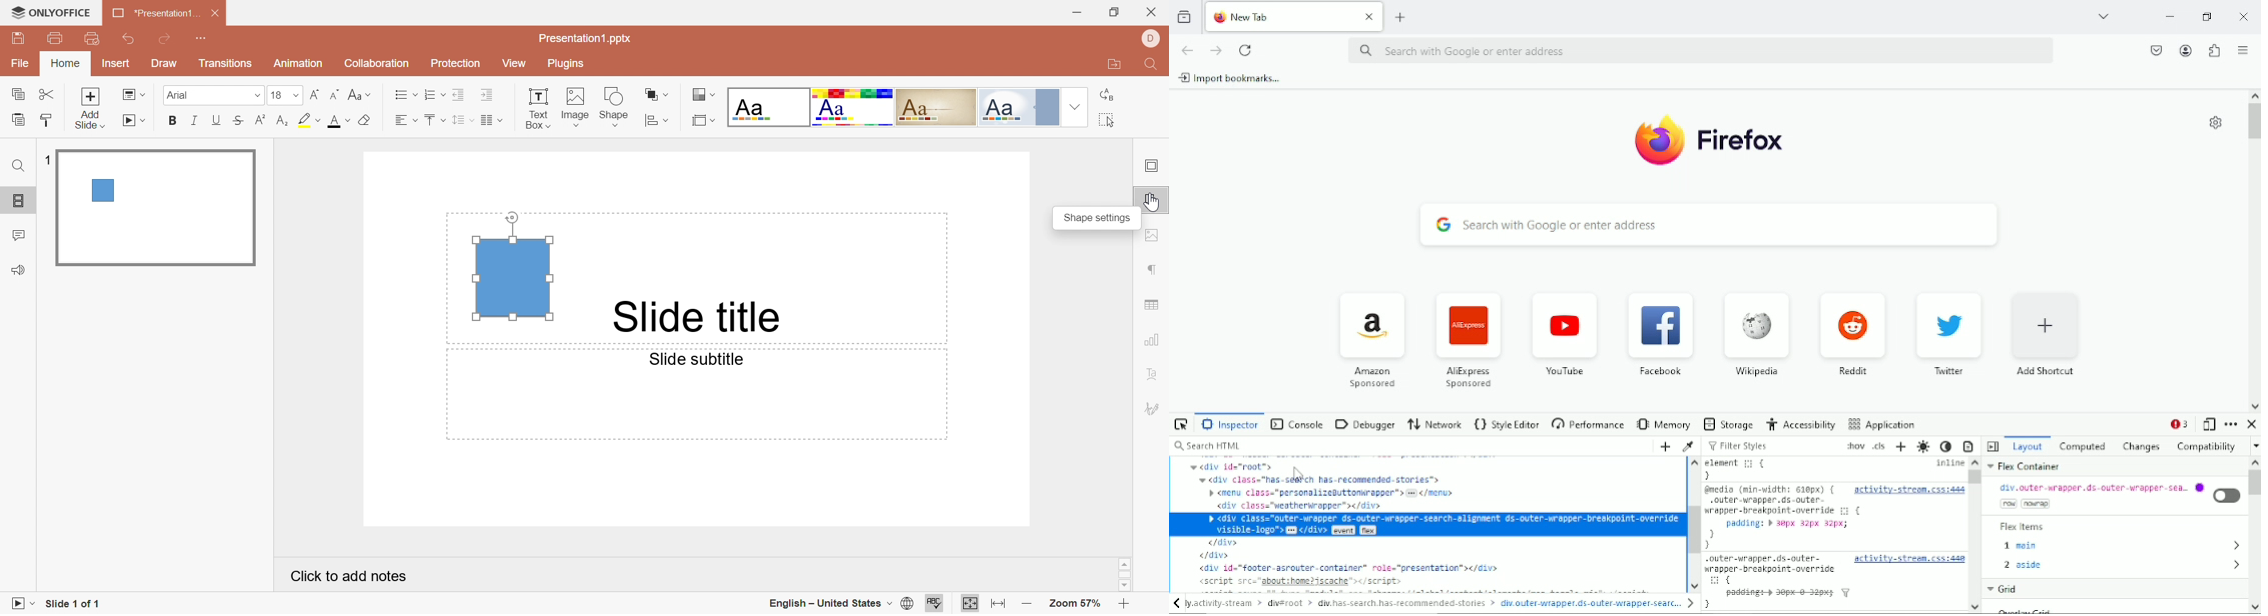  I want to click on Inline, so click(1950, 463).